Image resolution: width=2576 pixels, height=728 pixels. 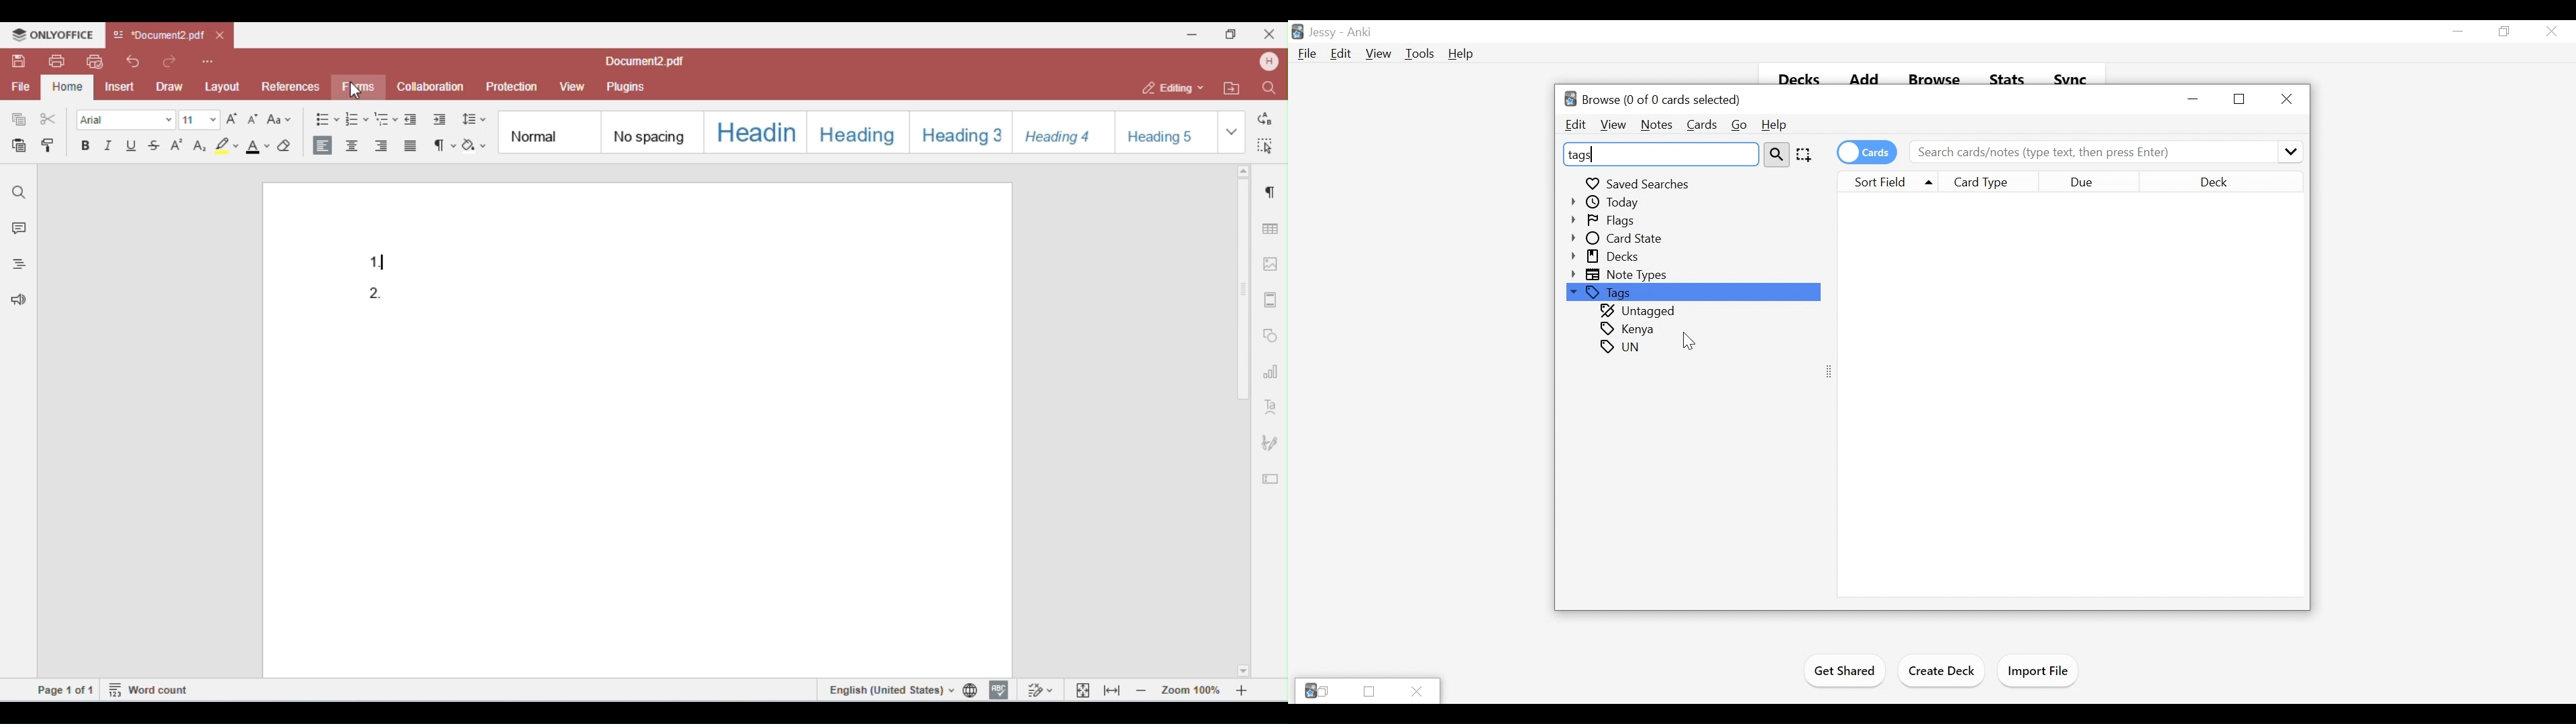 What do you see at coordinates (1340, 54) in the screenshot?
I see `Edit` at bounding box center [1340, 54].